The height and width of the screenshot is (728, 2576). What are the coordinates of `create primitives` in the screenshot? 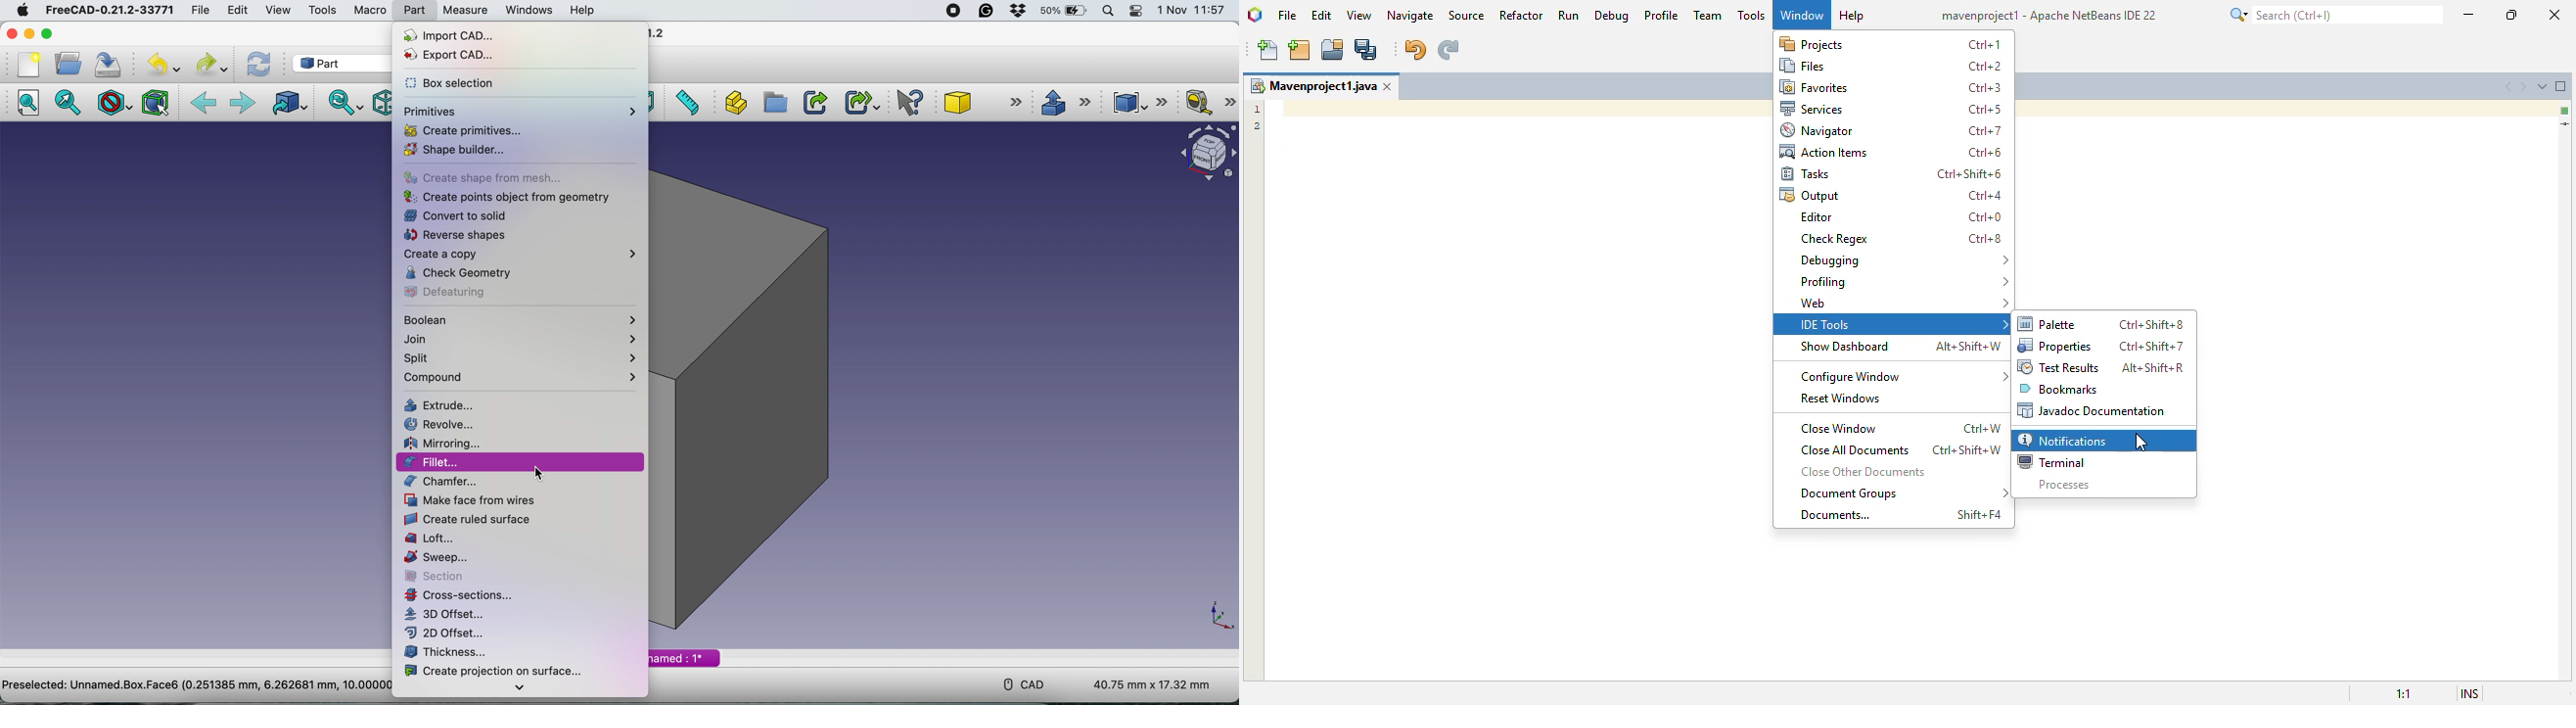 It's located at (468, 130).